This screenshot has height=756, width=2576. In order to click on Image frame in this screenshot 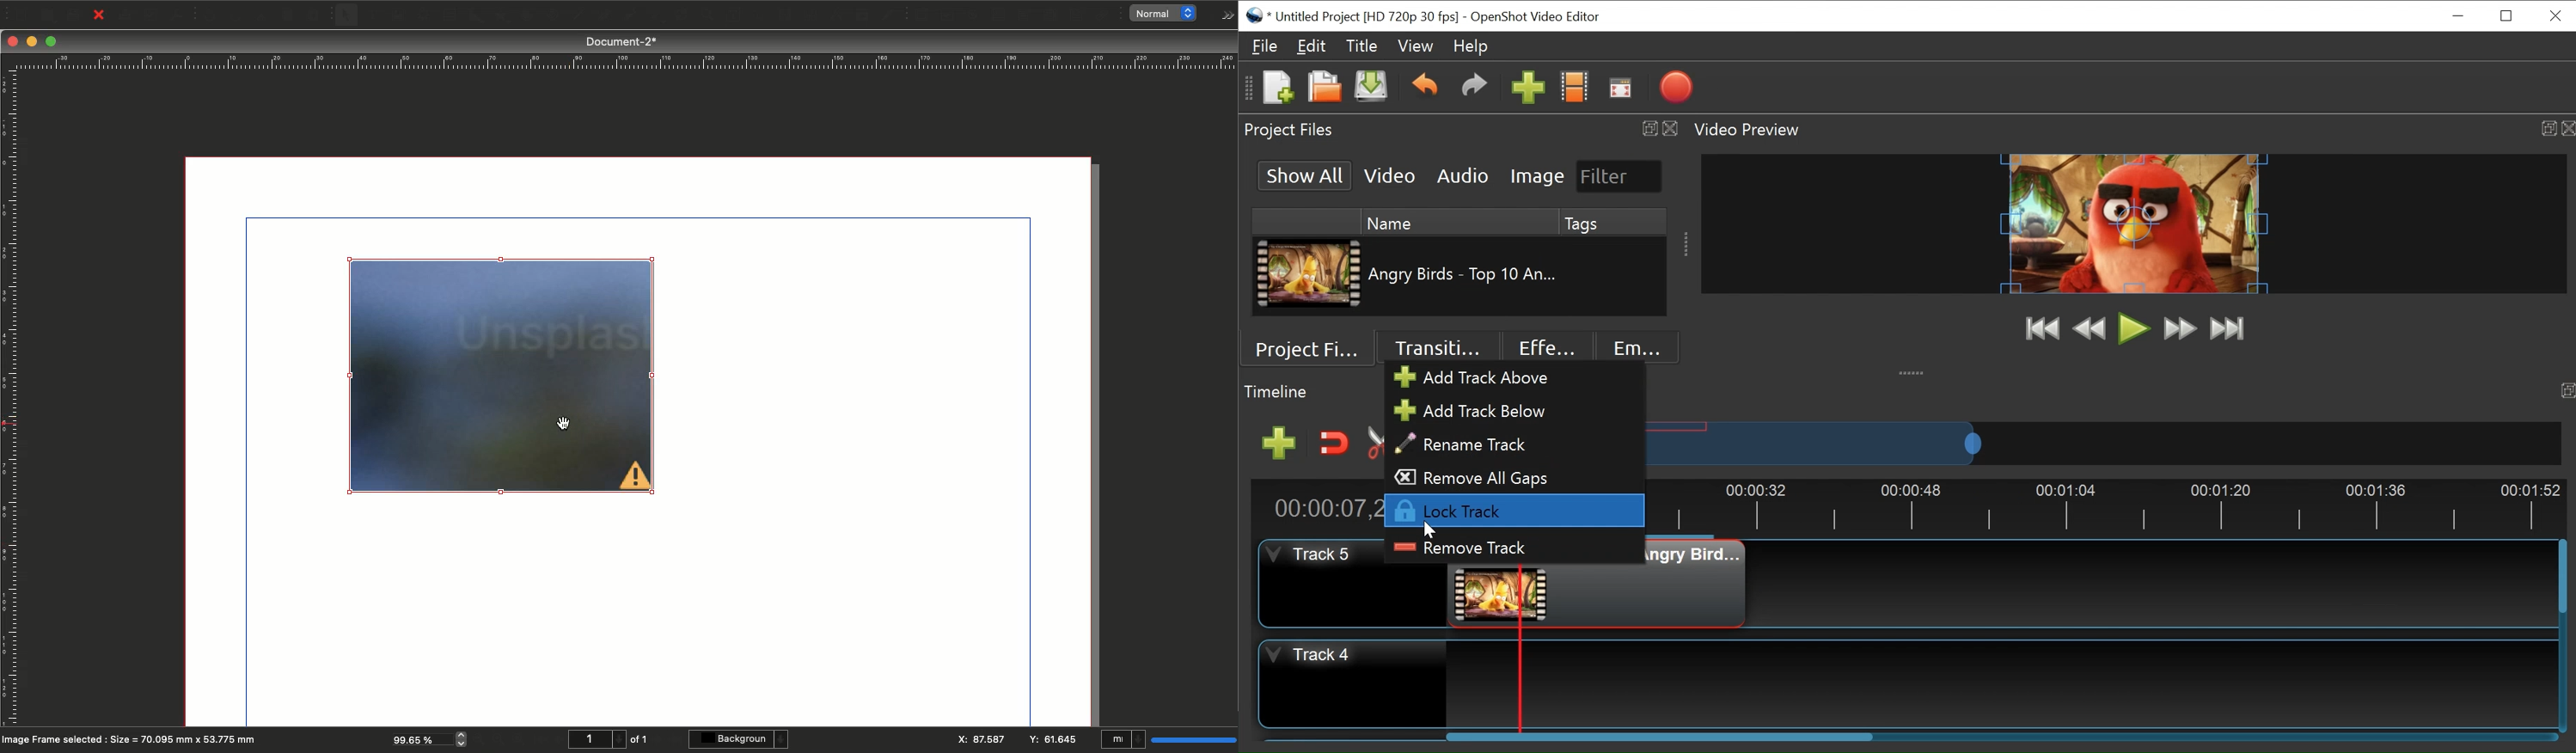, I will do `click(401, 17)`.